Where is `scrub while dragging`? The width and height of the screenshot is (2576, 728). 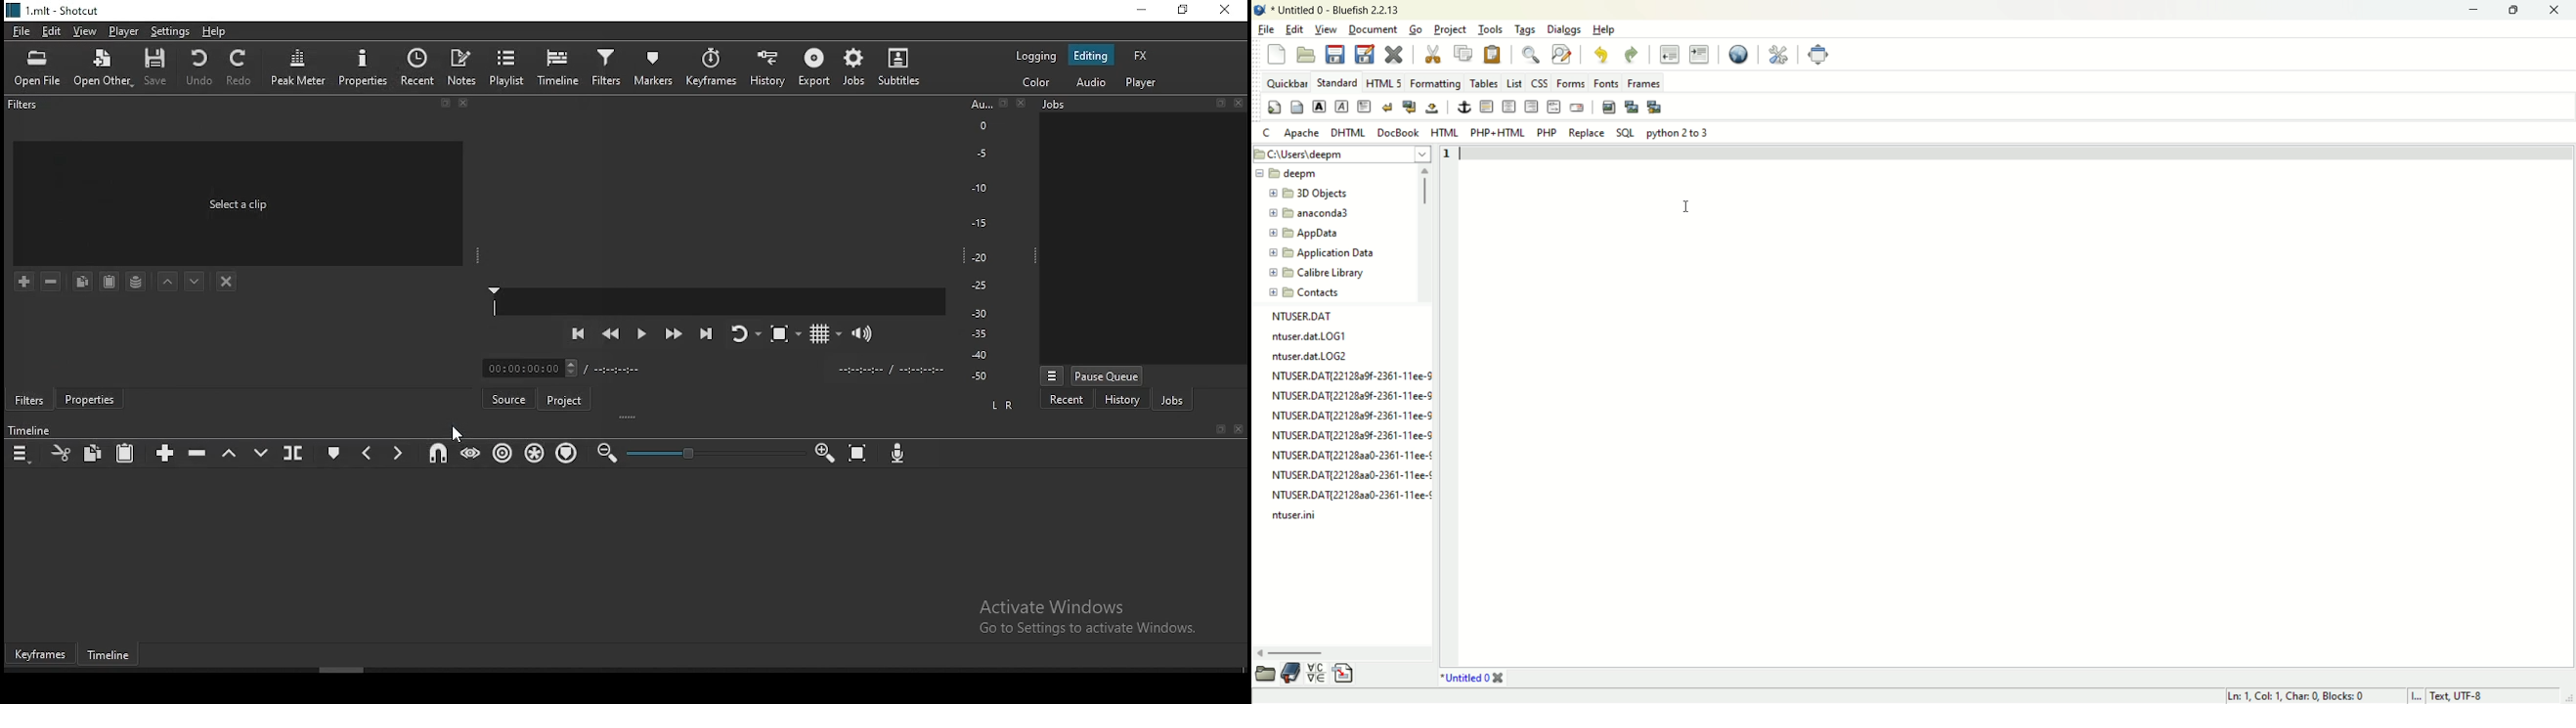
scrub while dragging is located at coordinates (468, 455).